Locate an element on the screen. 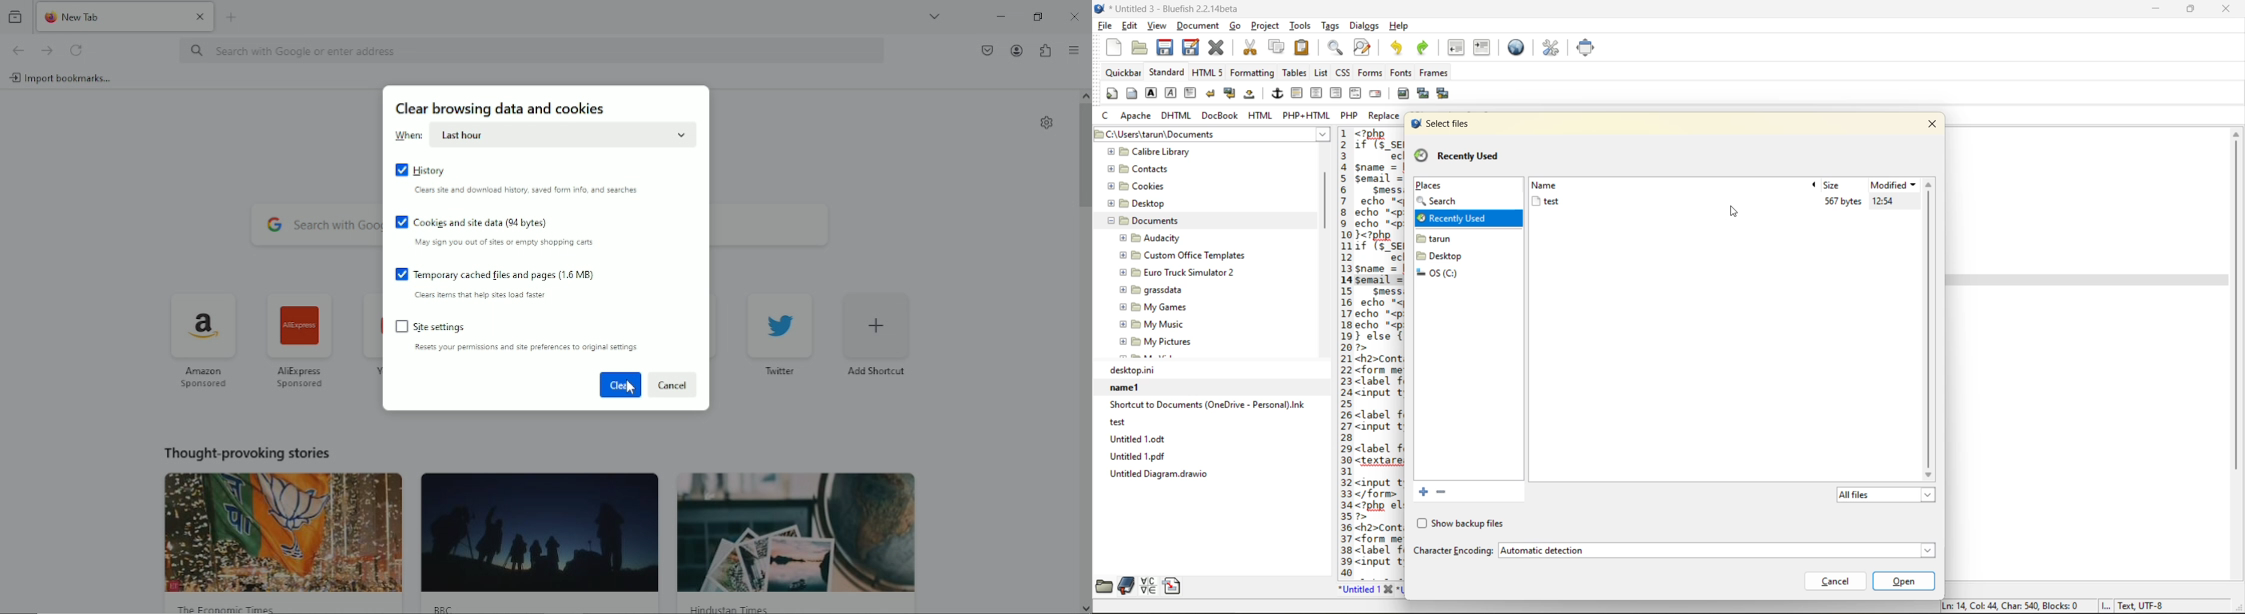 This screenshot has height=616, width=2268. clear is located at coordinates (620, 384).